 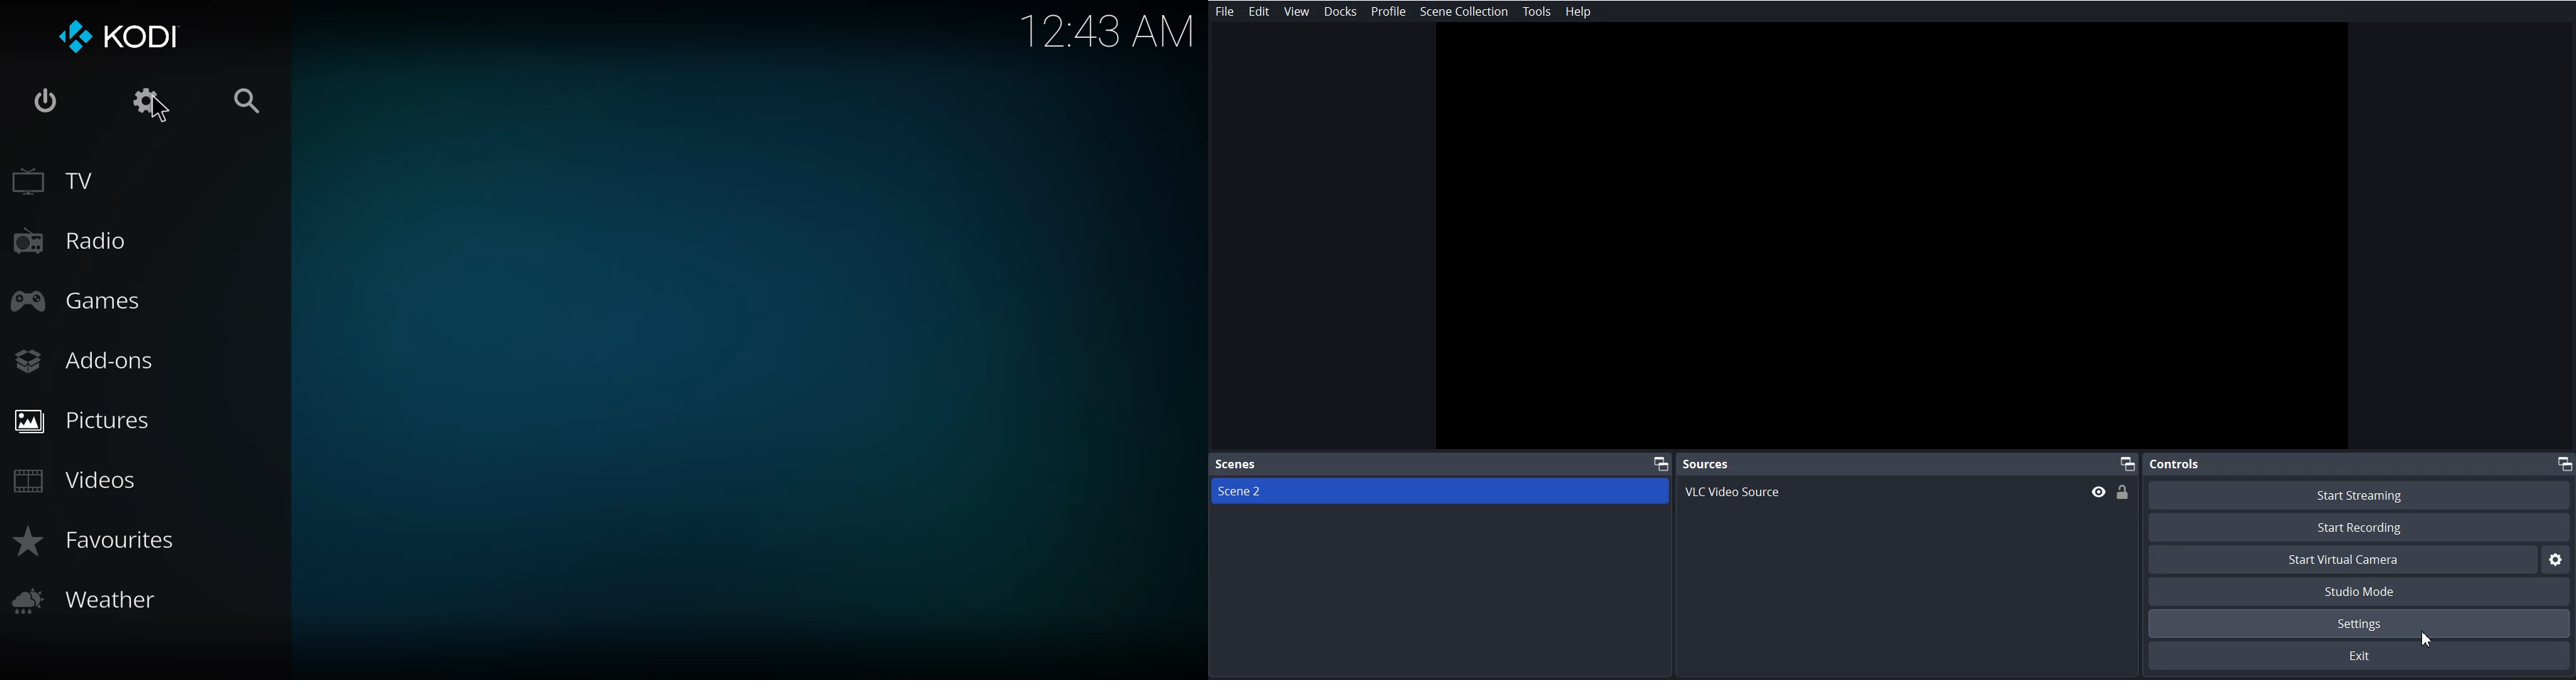 I want to click on Start Virtual Camera, so click(x=2342, y=560).